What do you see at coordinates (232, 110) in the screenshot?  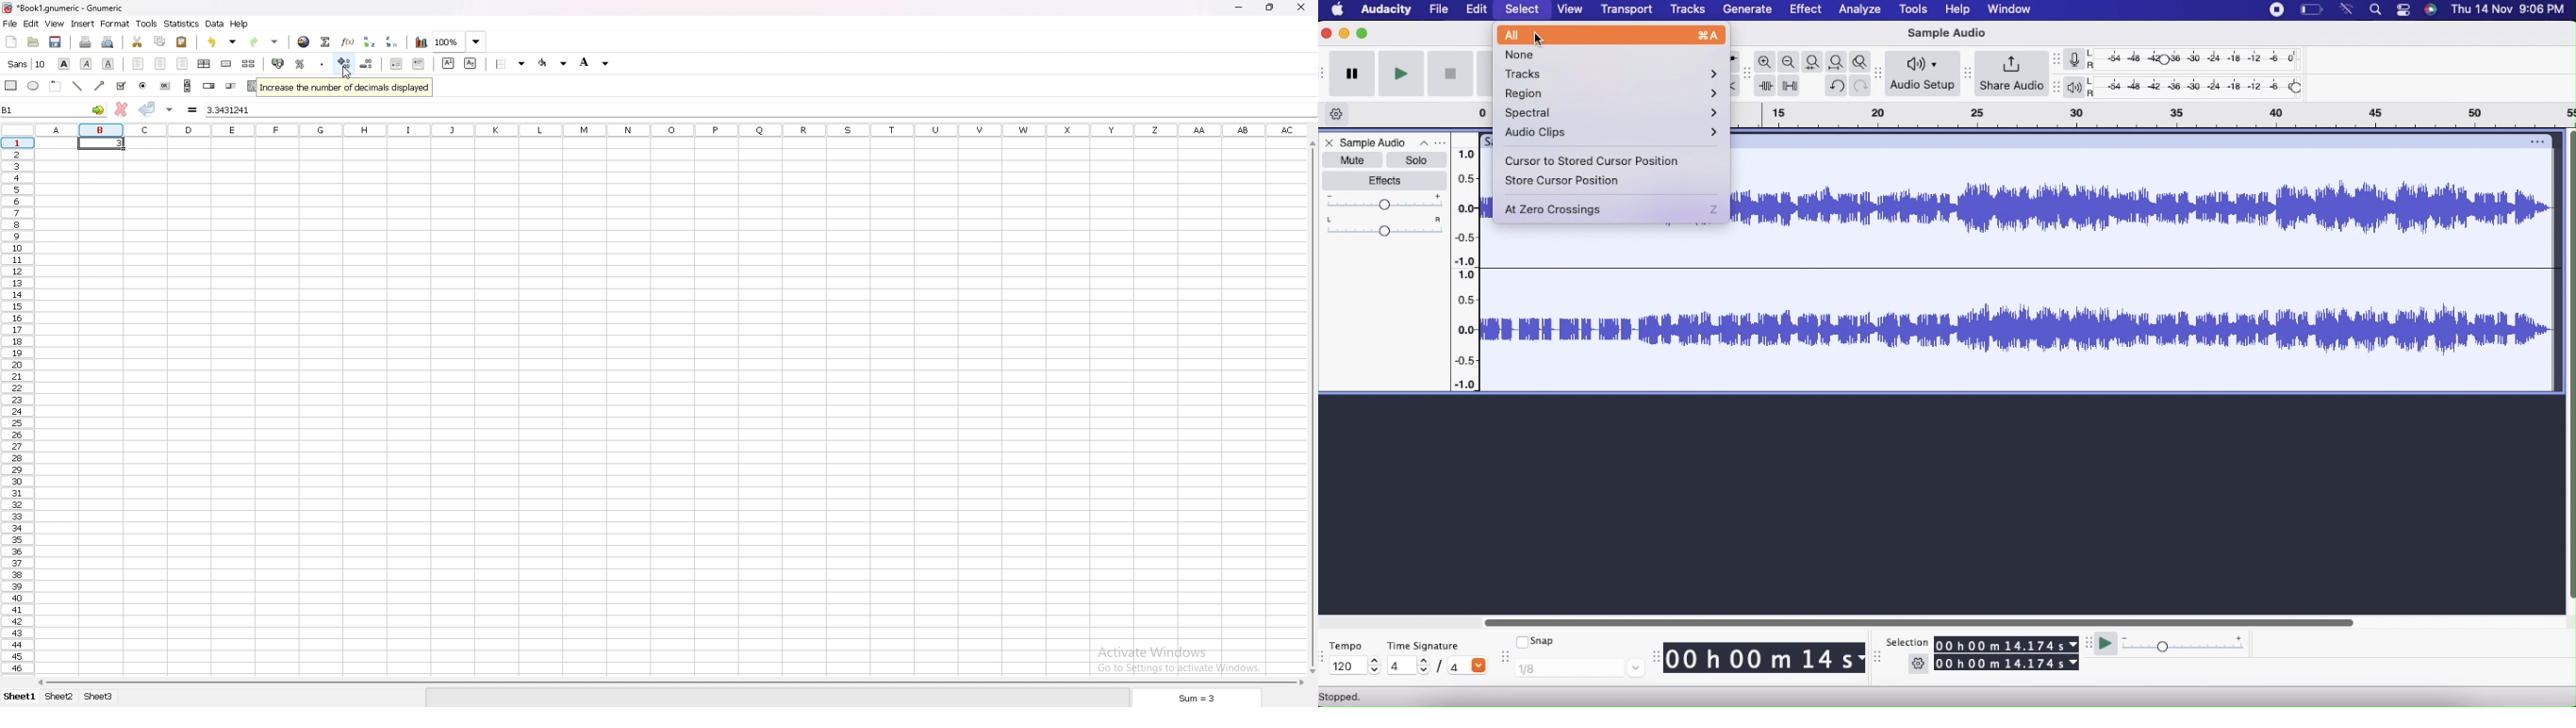 I see `3.431241` at bounding box center [232, 110].